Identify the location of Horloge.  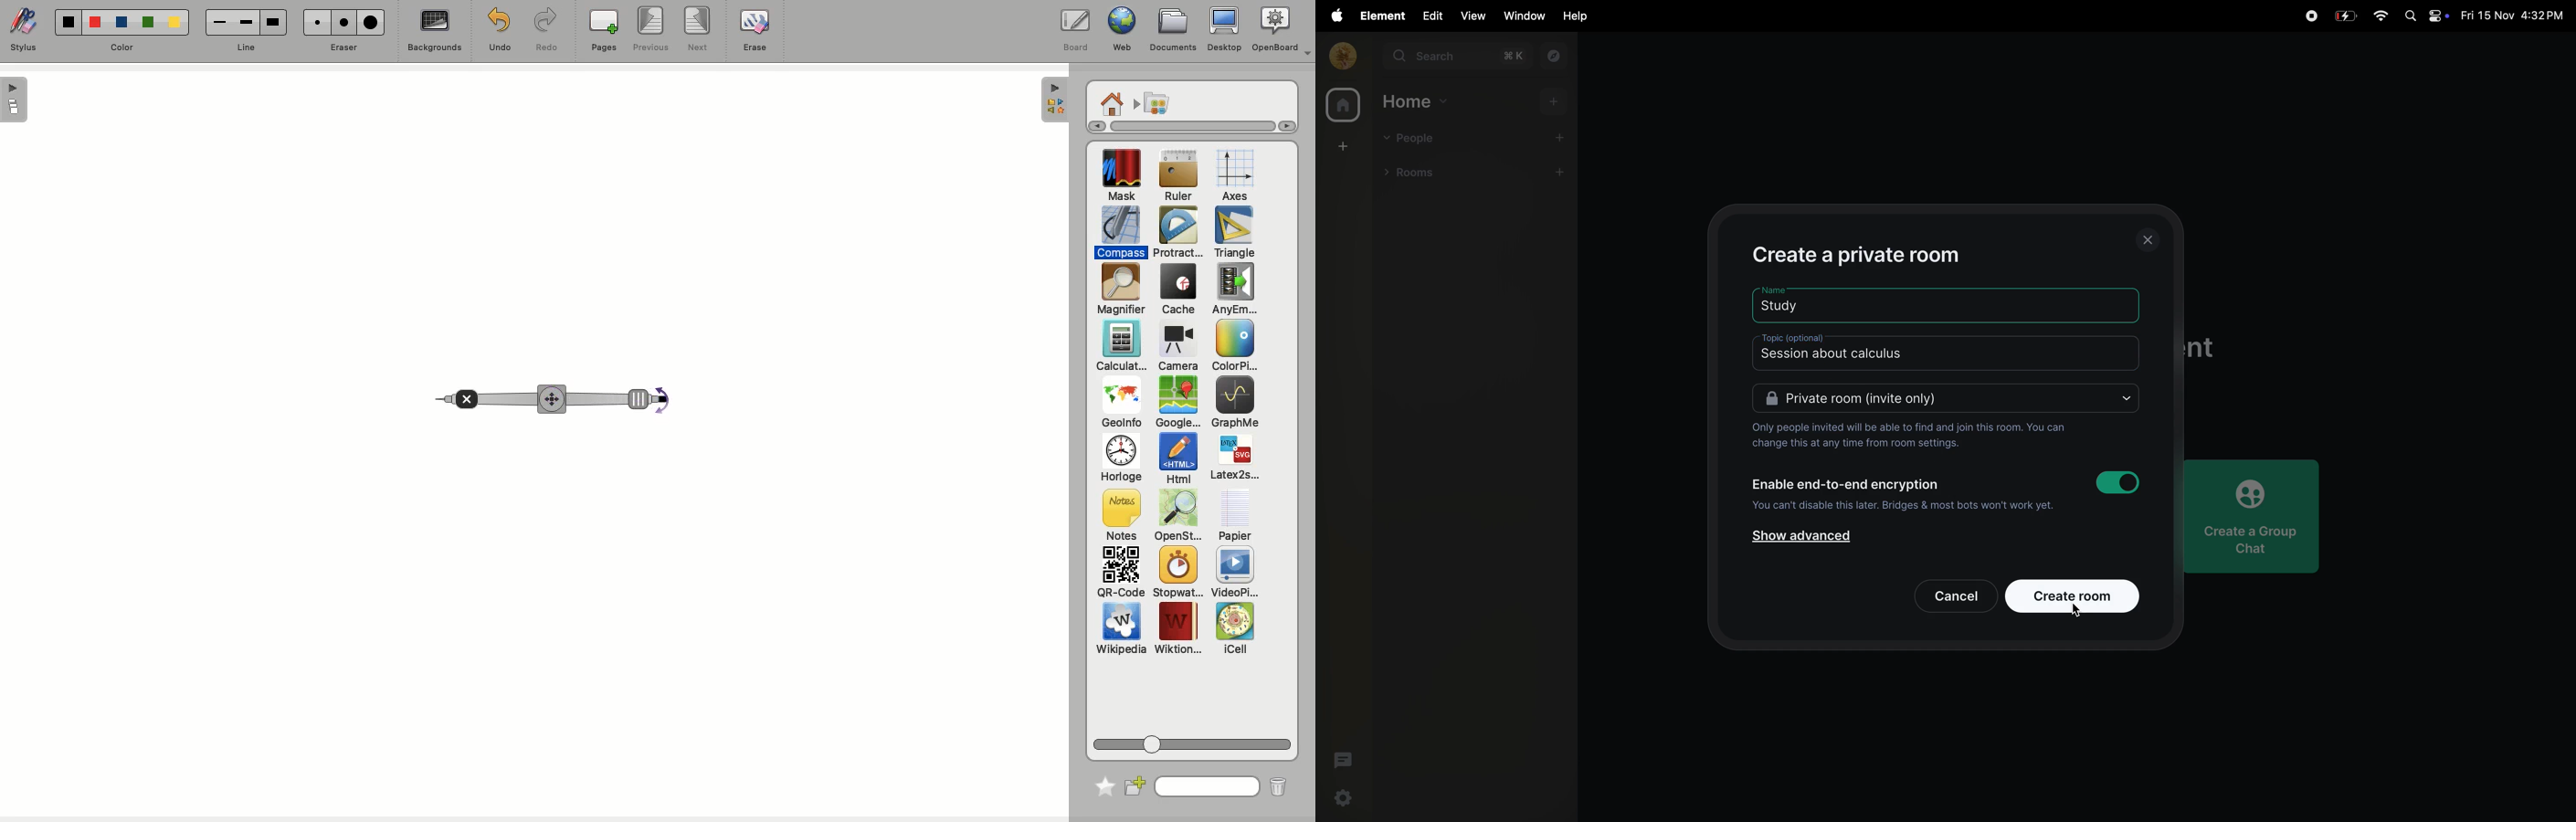
(1120, 459).